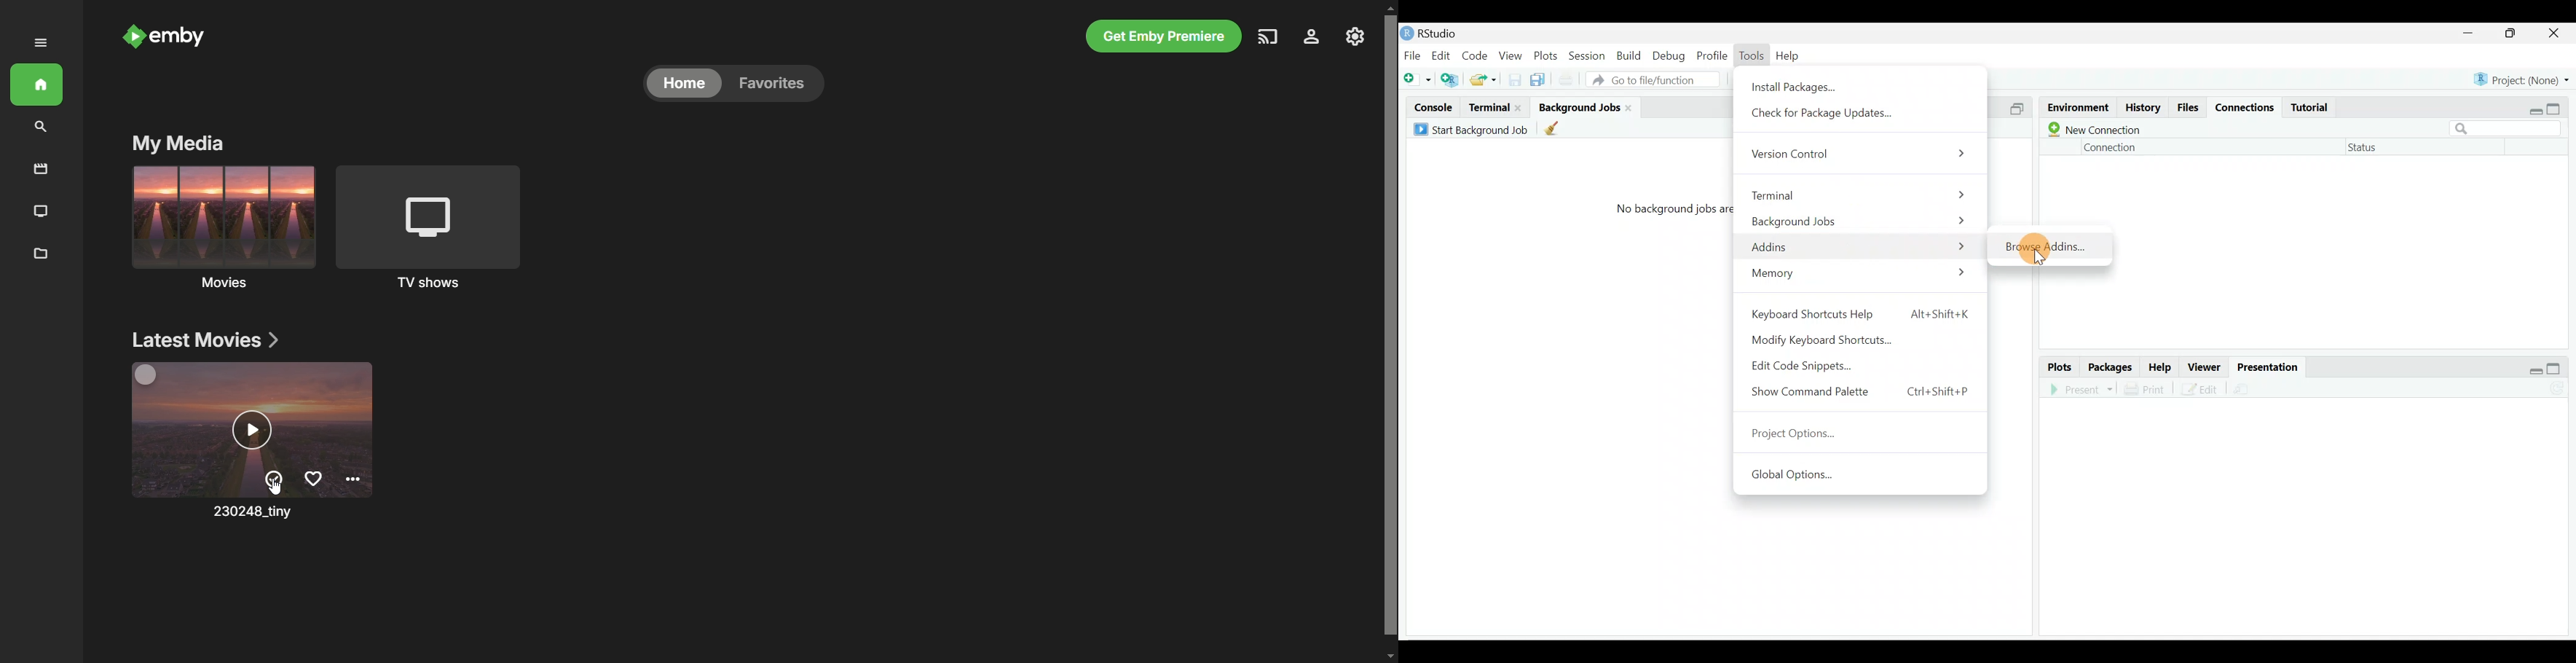  What do you see at coordinates (1554, 128) in the screenshot?
I see `Clean up all completed background jobs` at bounding box center [1554, 128].